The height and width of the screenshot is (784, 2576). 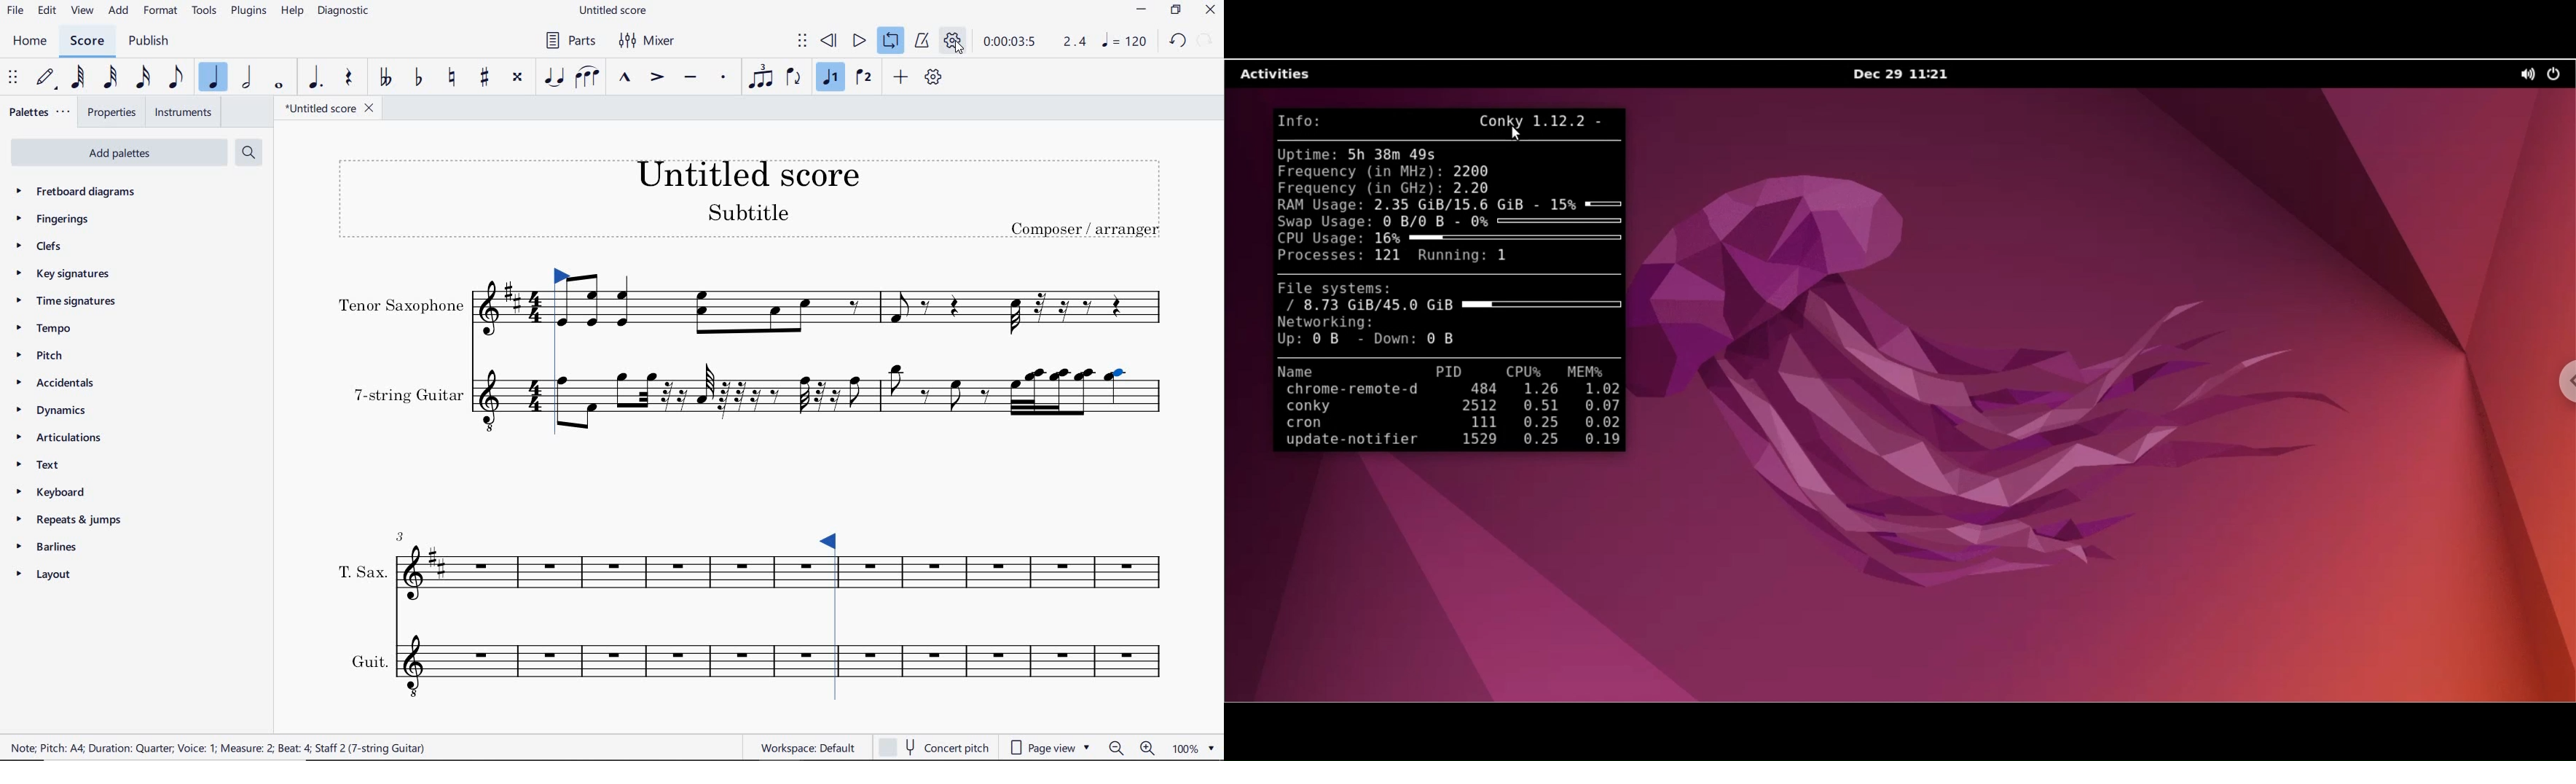 What do you see at coordinates (954, 42) in the screenshot?
I see `PLAYBACK SETTINGS` at bounding box center [954, 42].